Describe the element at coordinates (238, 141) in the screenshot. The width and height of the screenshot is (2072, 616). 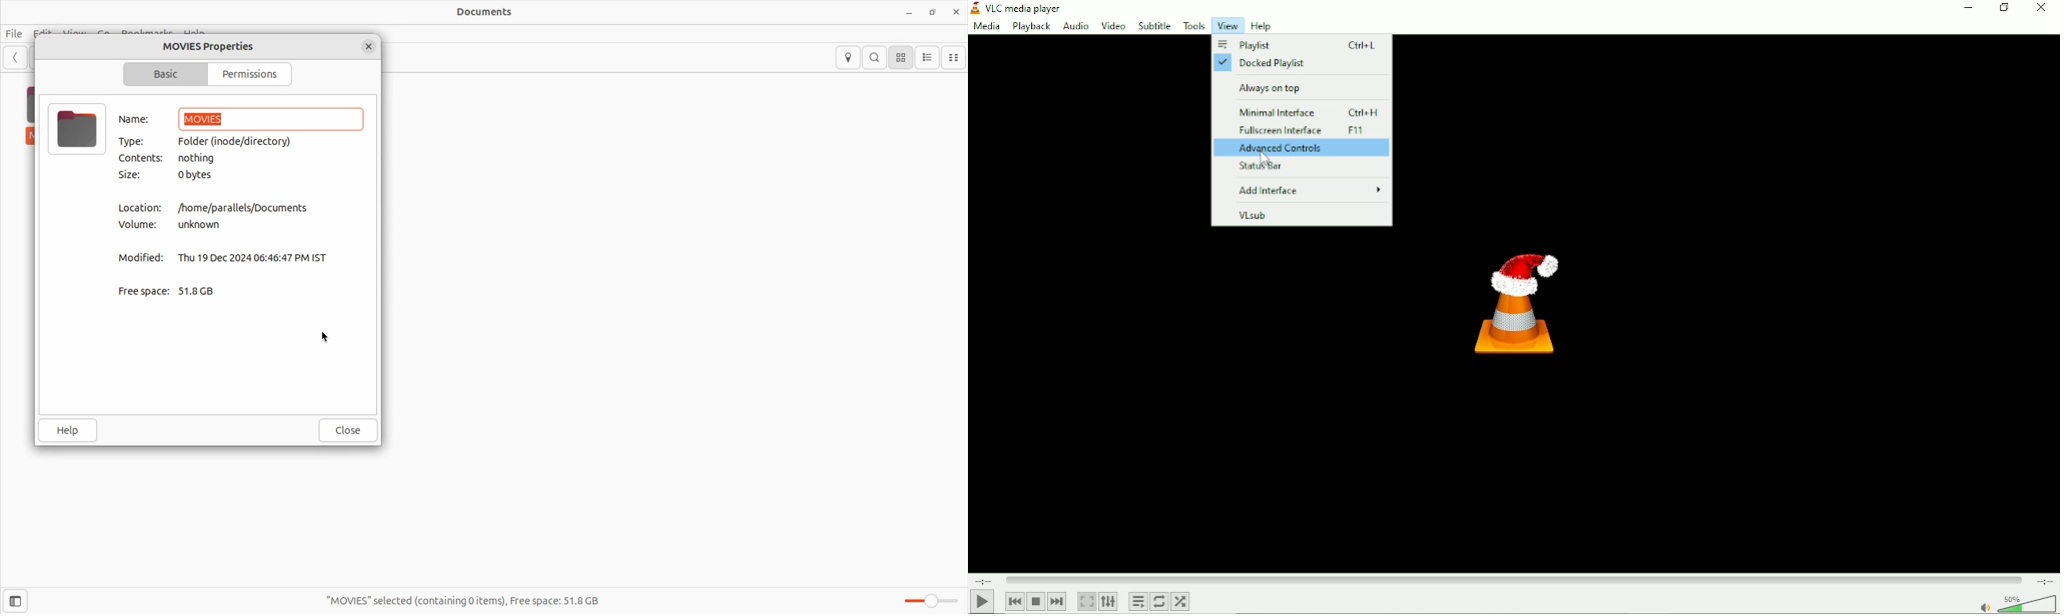
I see `Folder path` at that location.